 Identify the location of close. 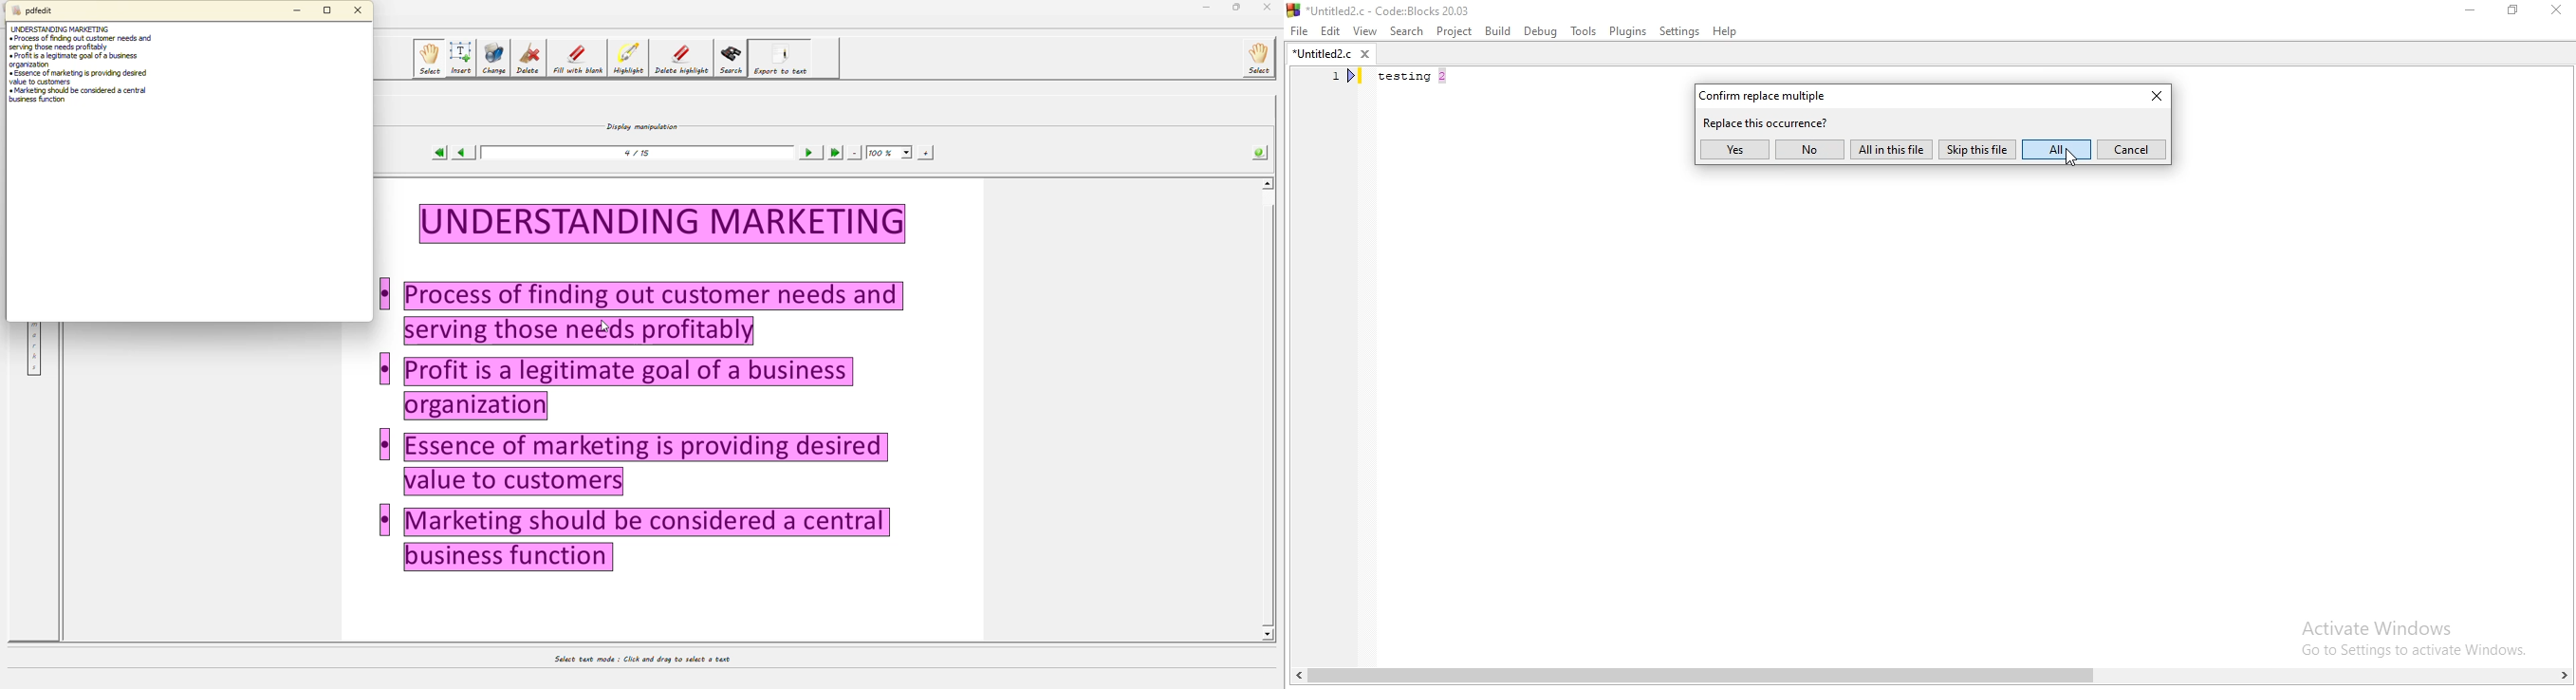
(2150, 99).